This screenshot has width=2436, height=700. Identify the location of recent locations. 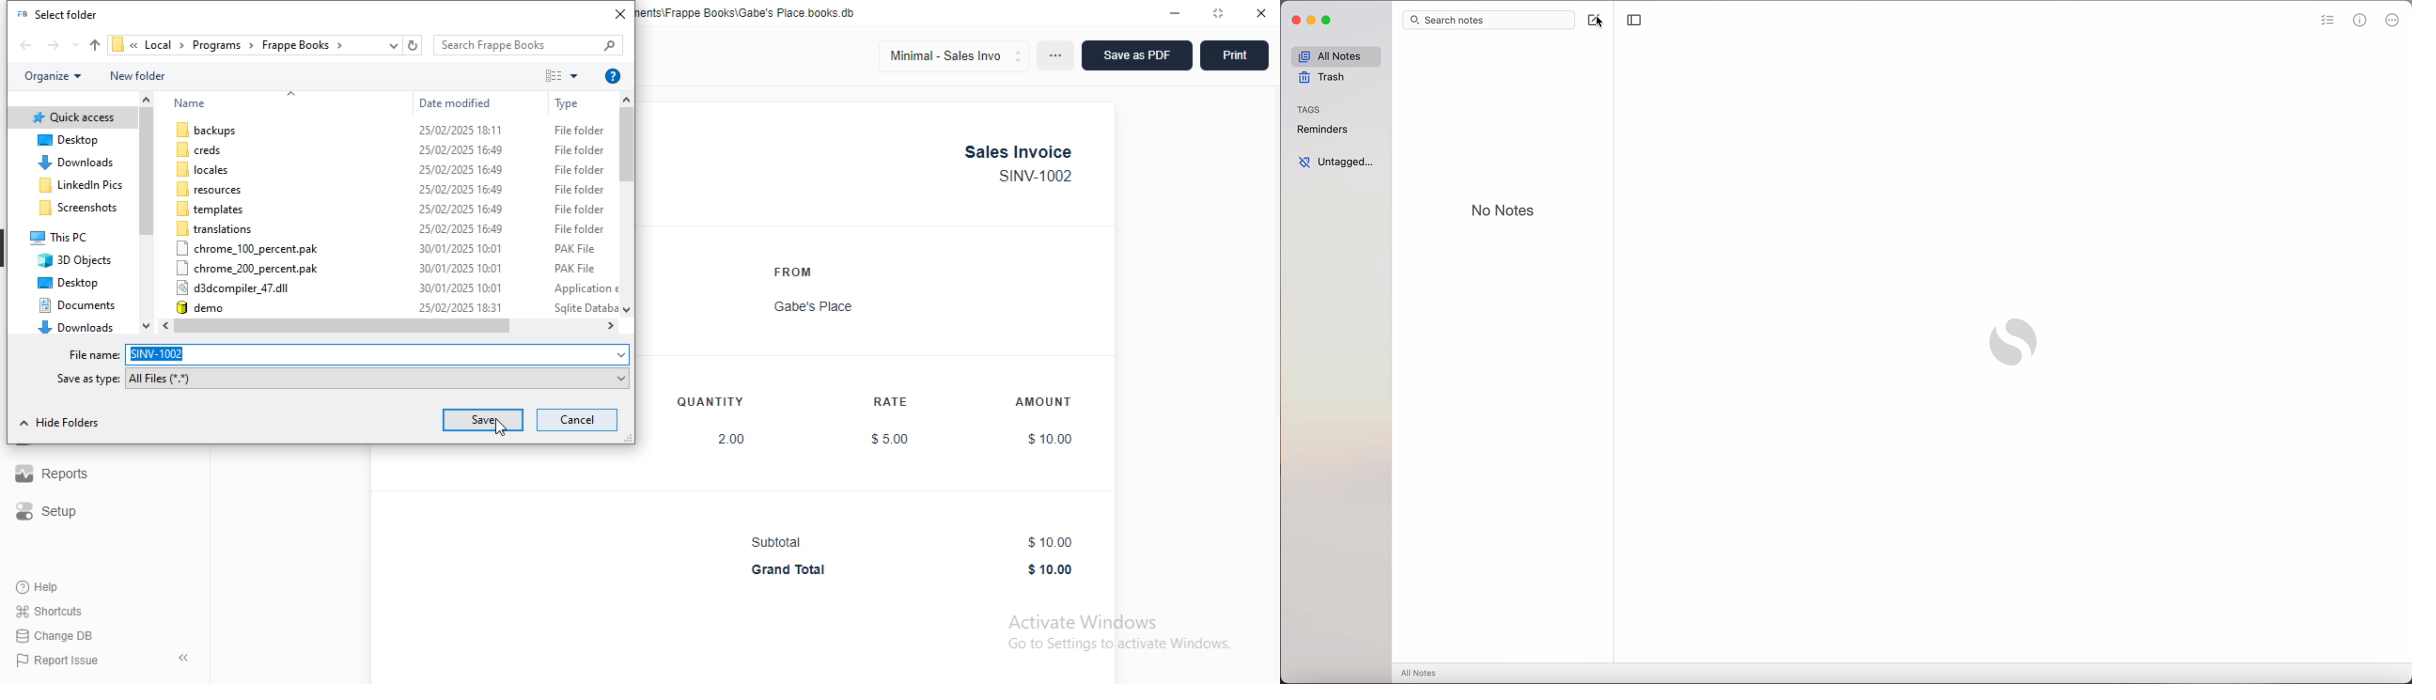
(75, 44).